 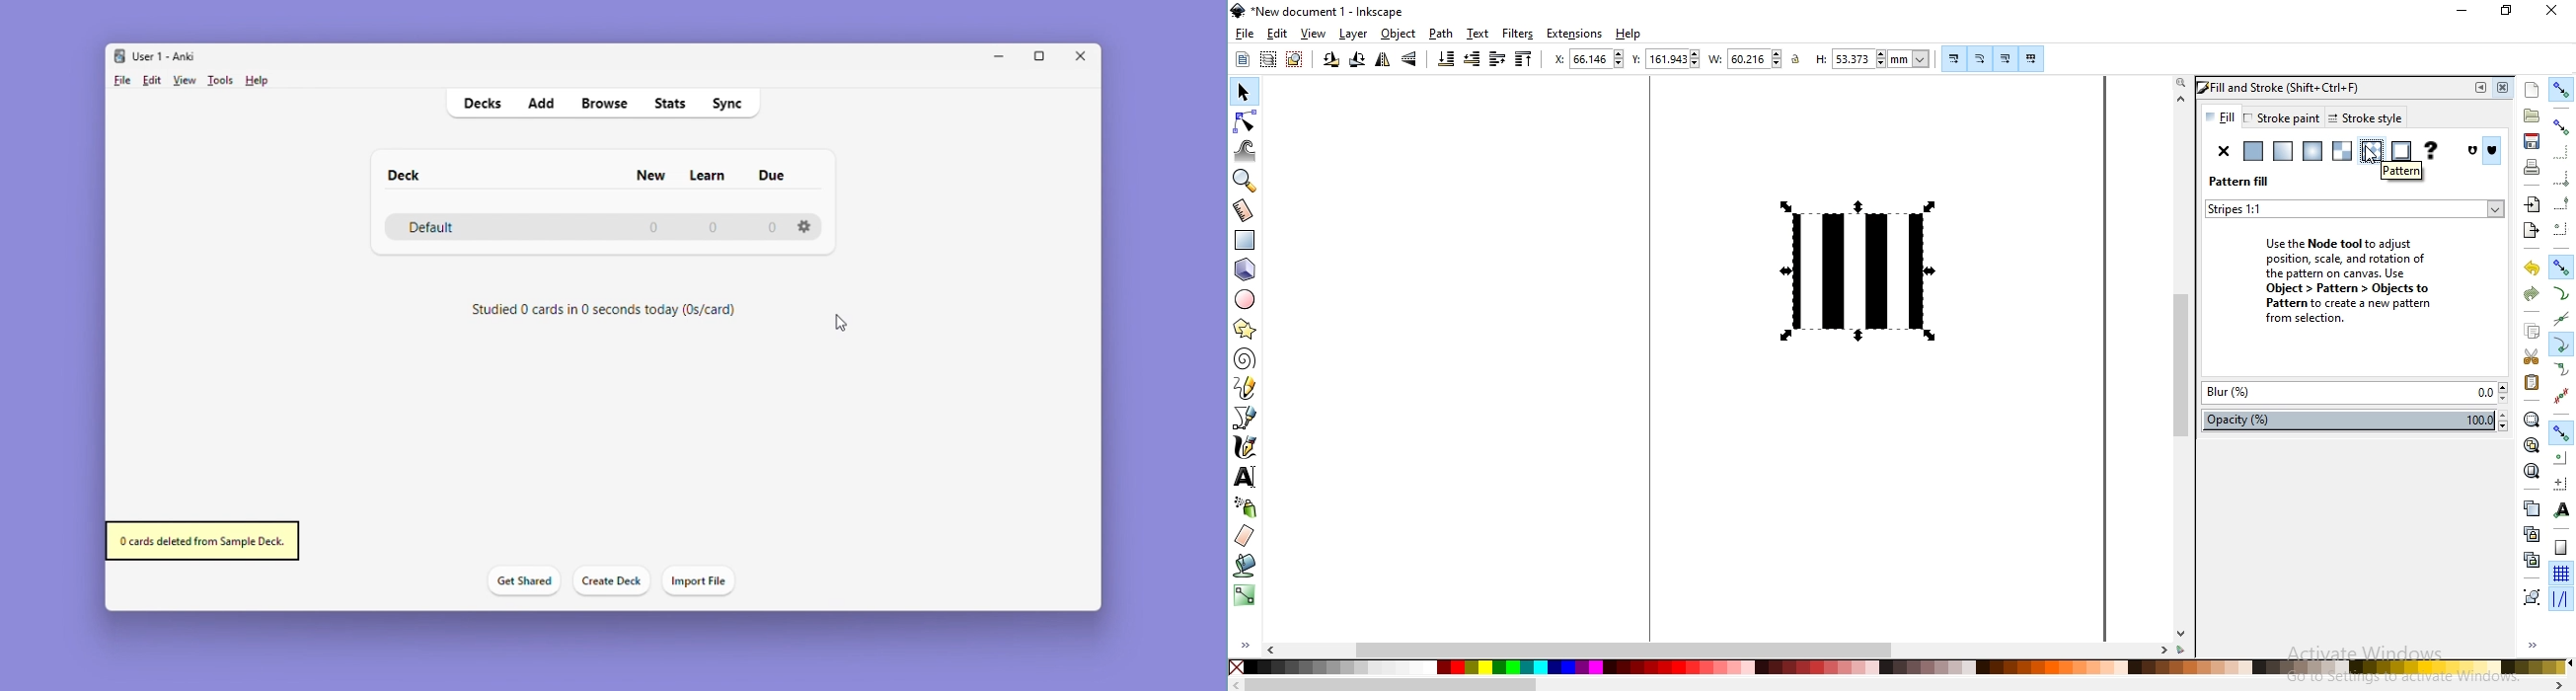 What do you see at coordinates (2495, 152) in the screenshot?
I see `icon` at bounding box center [2495, 152].